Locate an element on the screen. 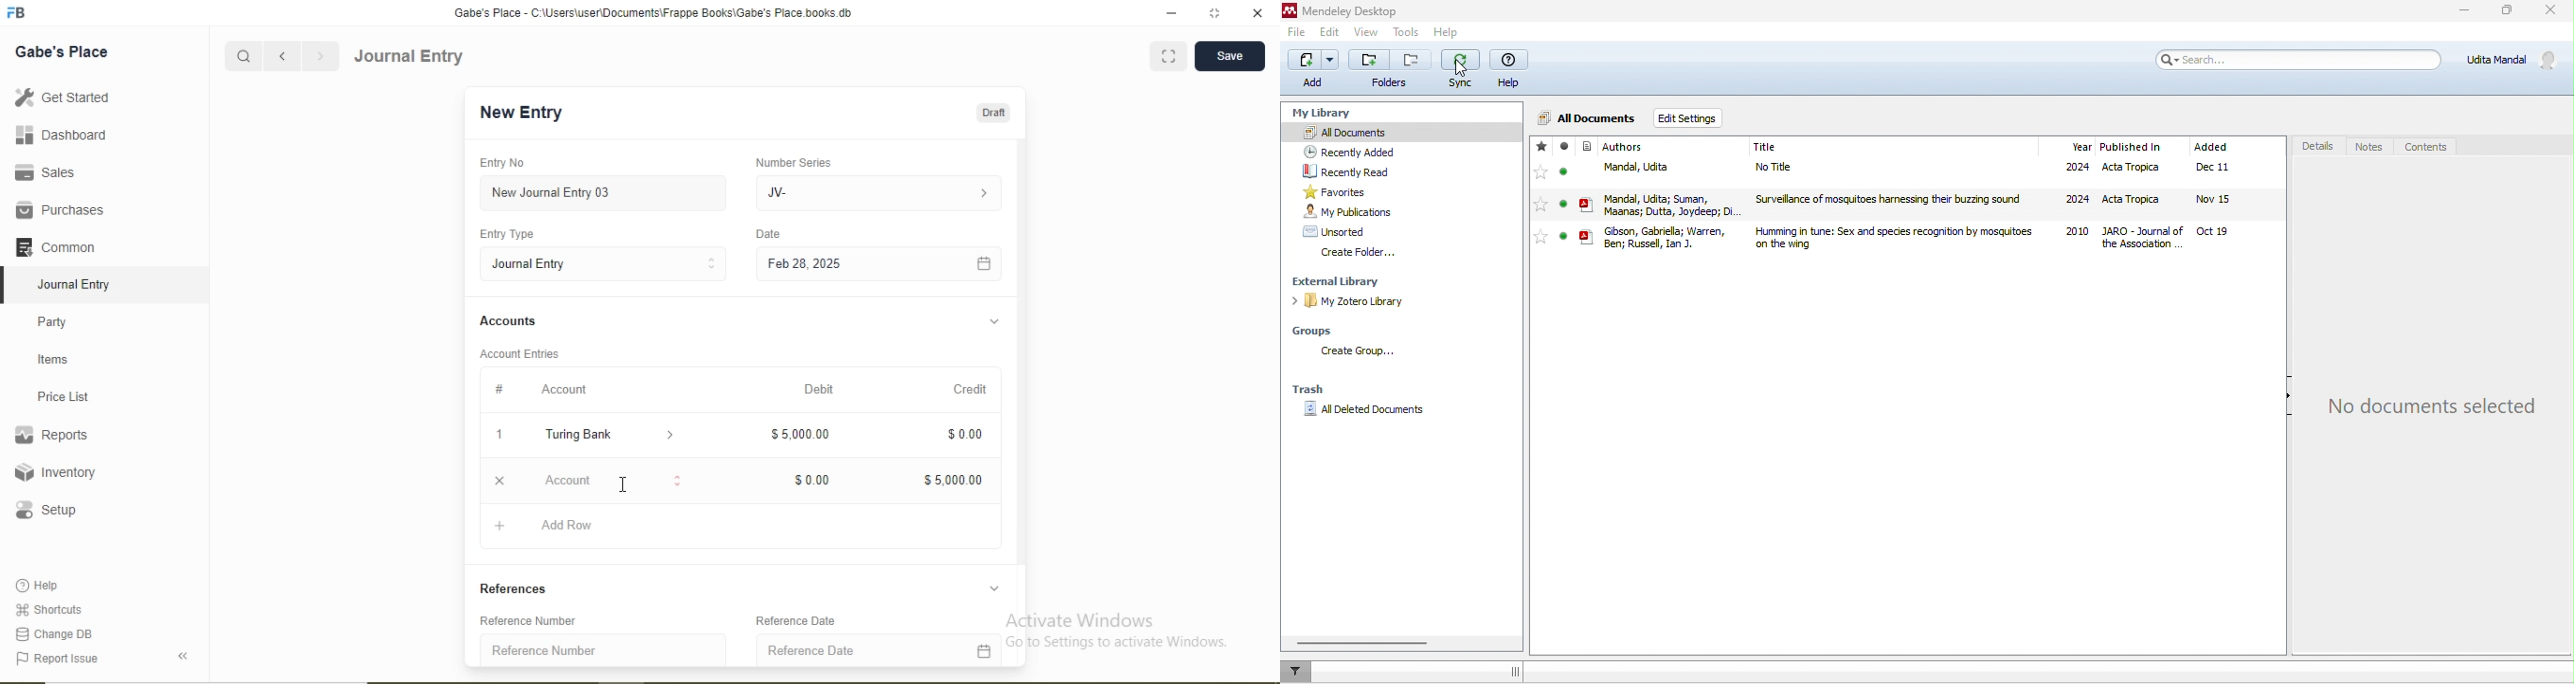 The width and height of the screenshot is (2576, 700). horizontal scroll bar is located at coordinates (1364, 643).